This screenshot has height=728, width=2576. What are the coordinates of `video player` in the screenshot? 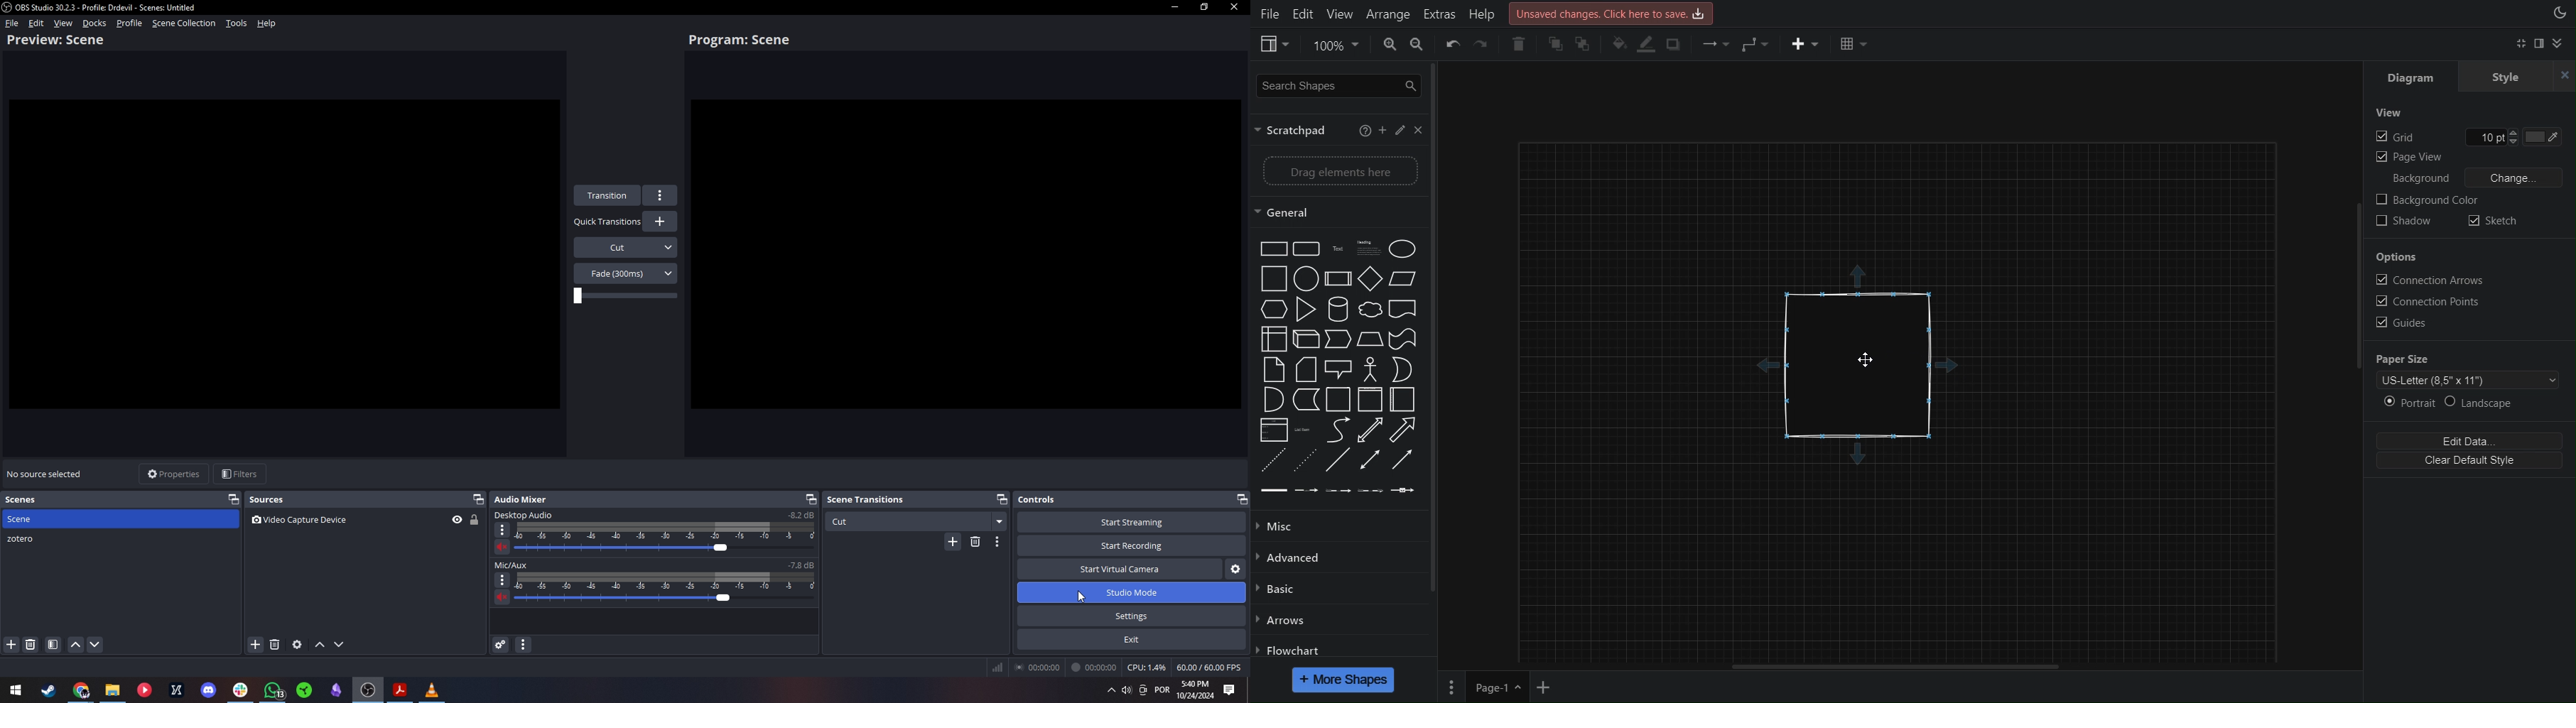 It's located at (145, 689).